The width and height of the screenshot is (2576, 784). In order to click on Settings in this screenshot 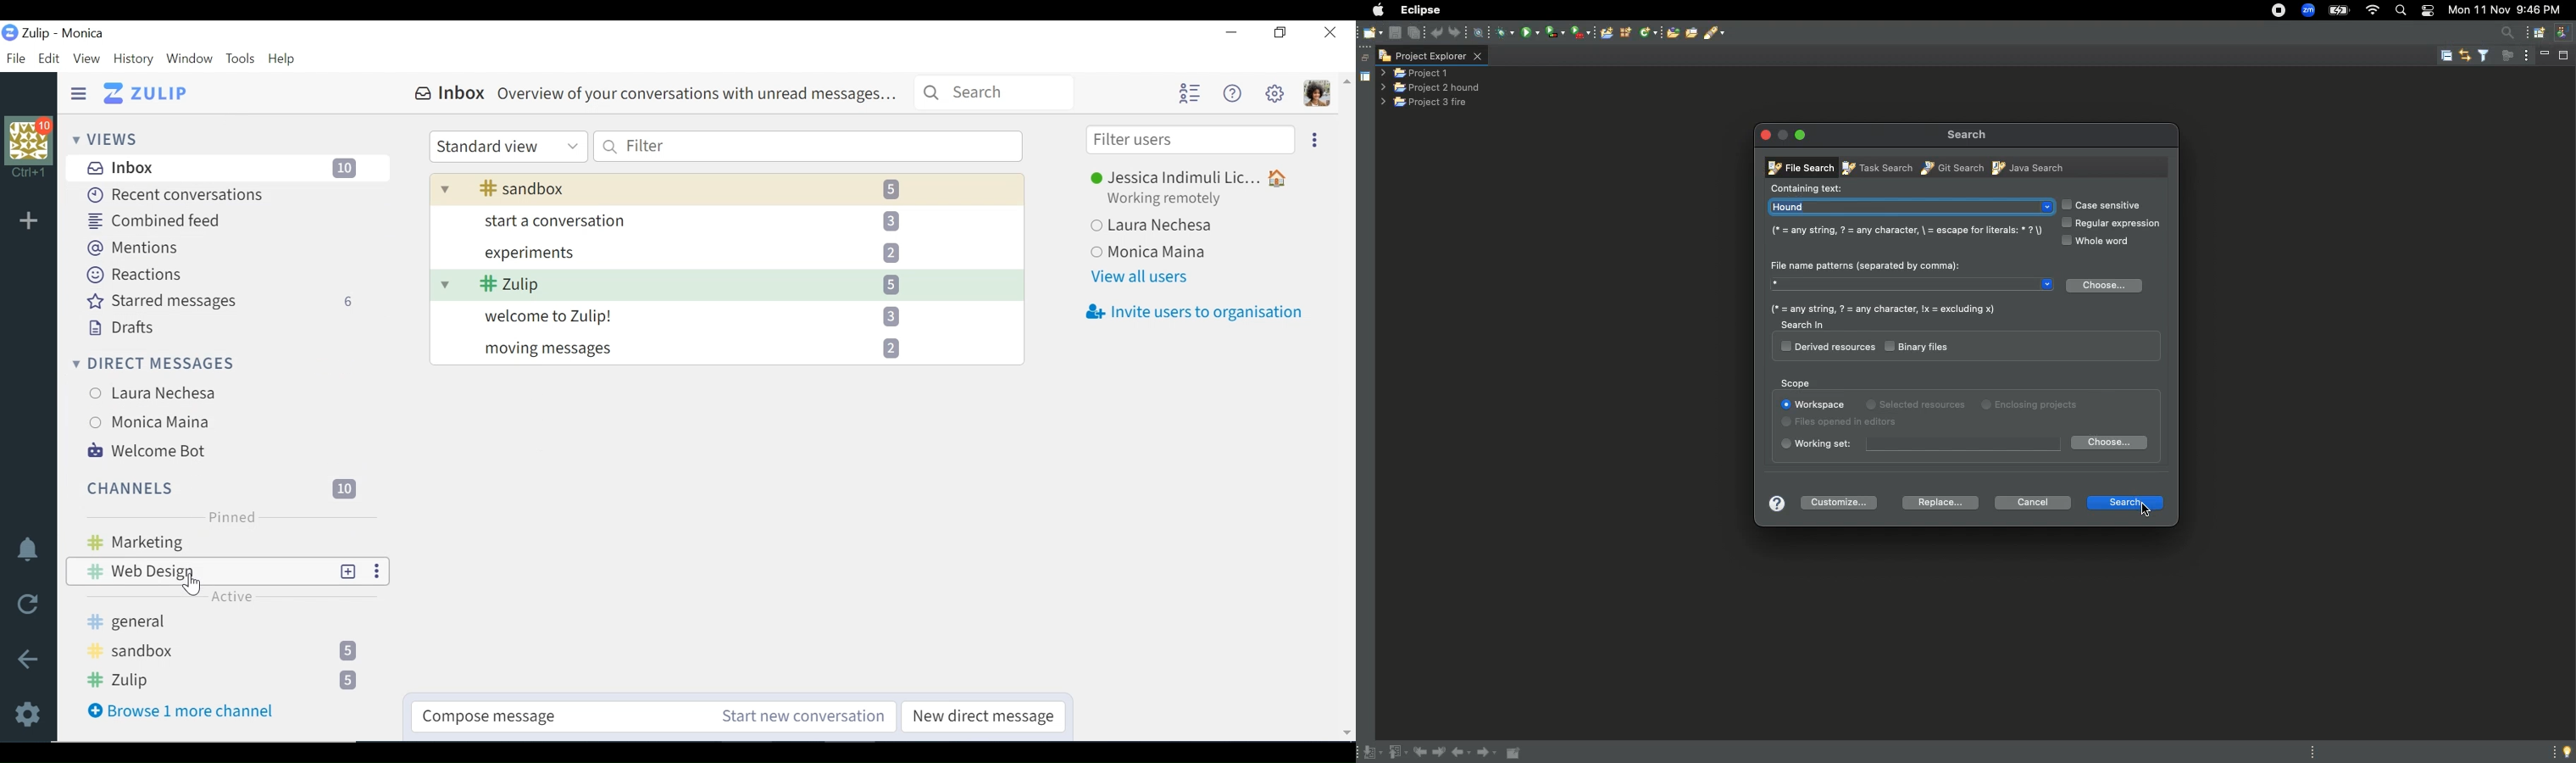, I will do `click(30, 712)`.